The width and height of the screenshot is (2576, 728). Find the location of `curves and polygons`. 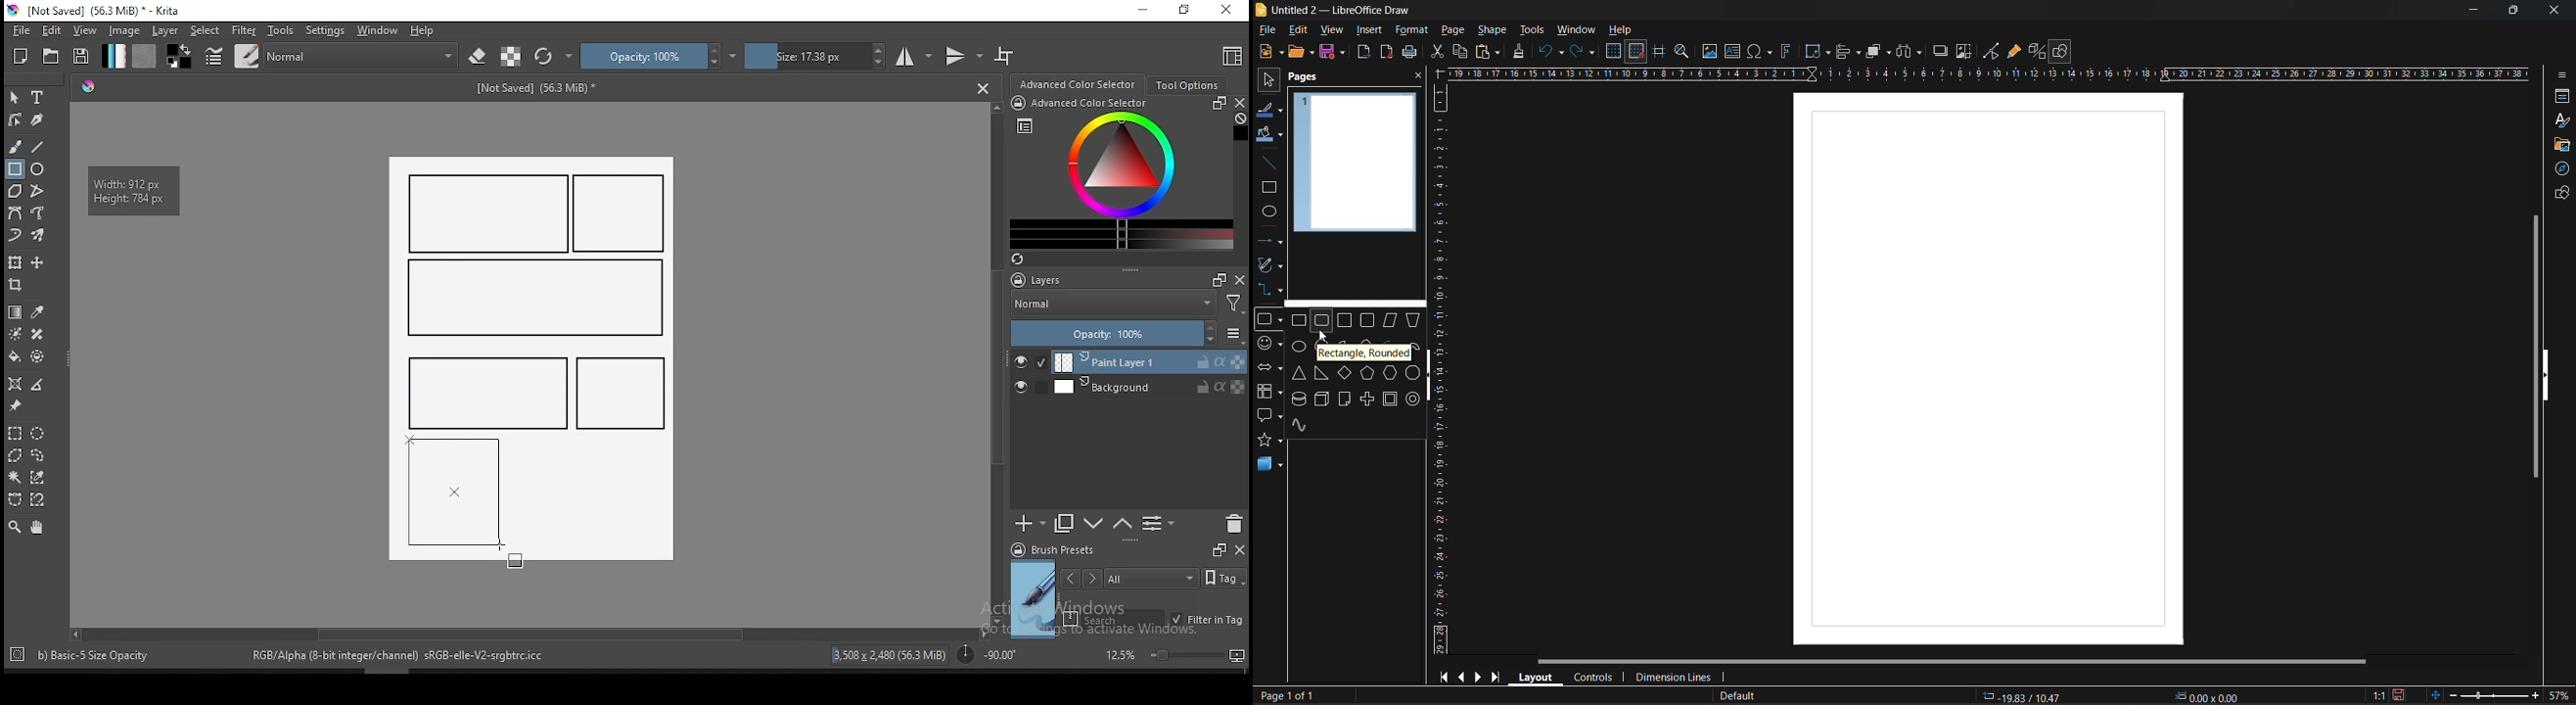

curves and polygons is located at coordinates (1271, 264).